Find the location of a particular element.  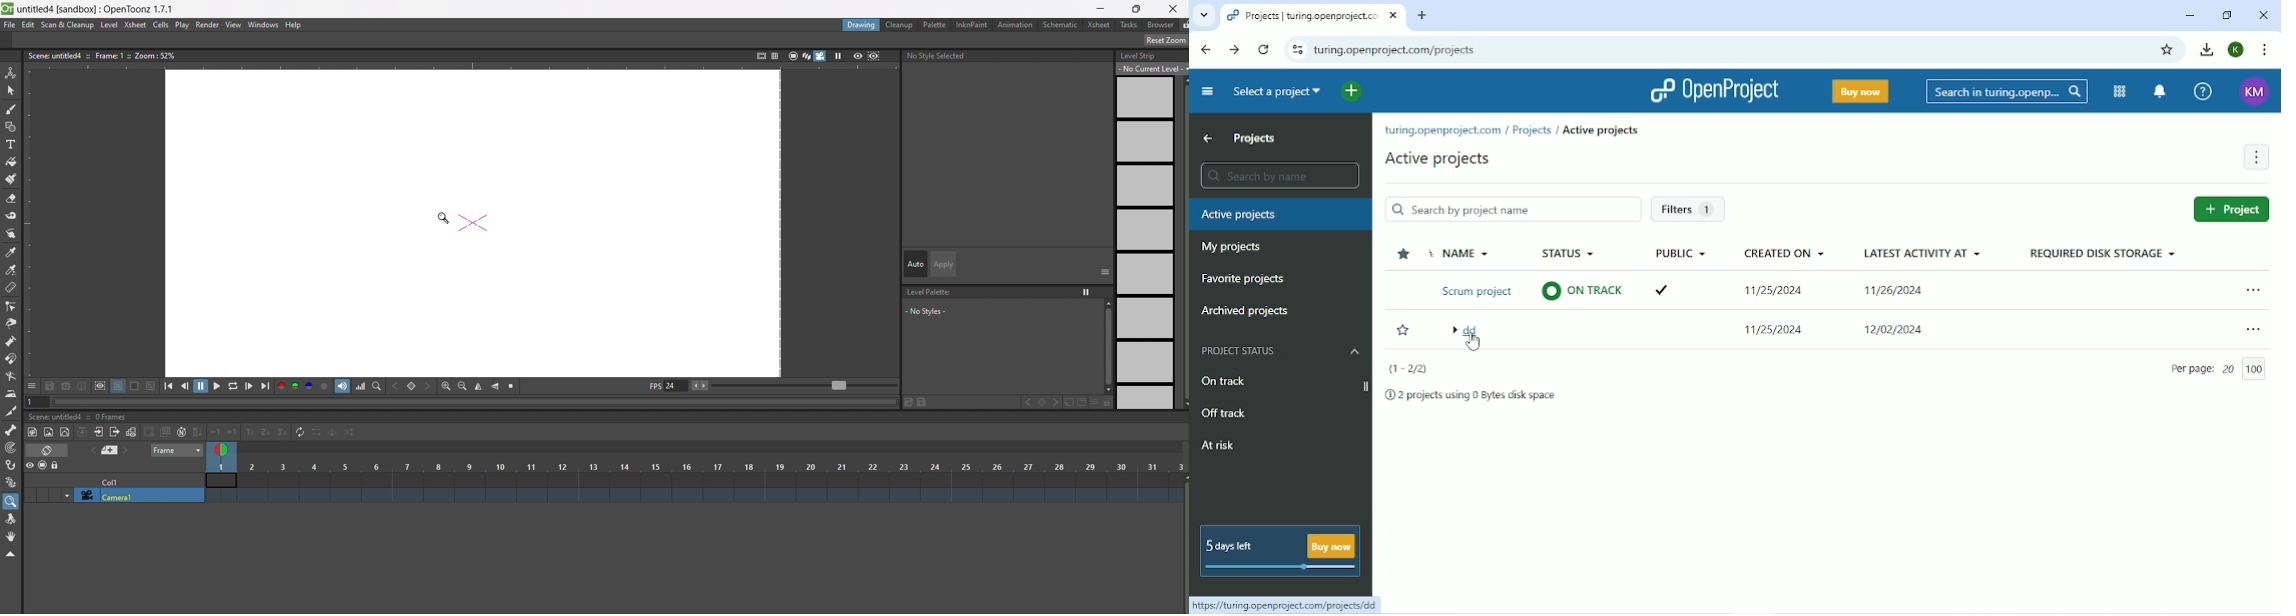

Forward is located at coordinates (1235, 49).